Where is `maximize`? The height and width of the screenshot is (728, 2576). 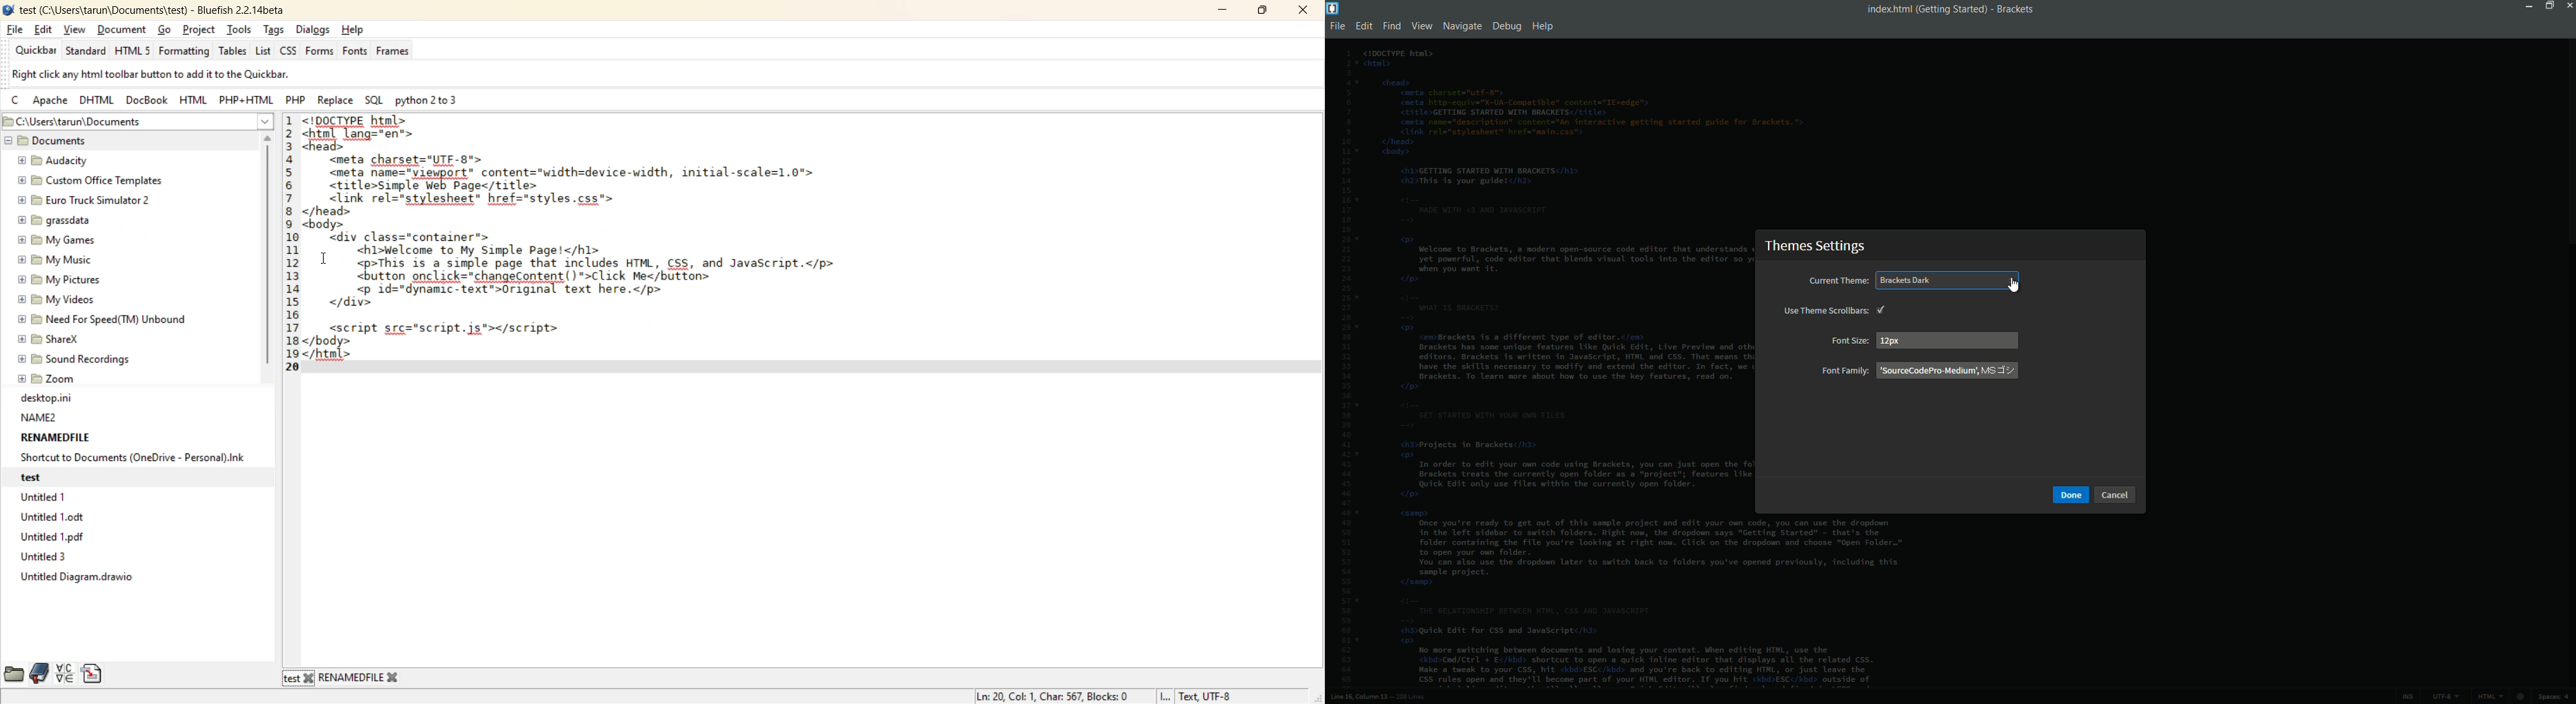
maximize is located at coordinates (1262, 12).